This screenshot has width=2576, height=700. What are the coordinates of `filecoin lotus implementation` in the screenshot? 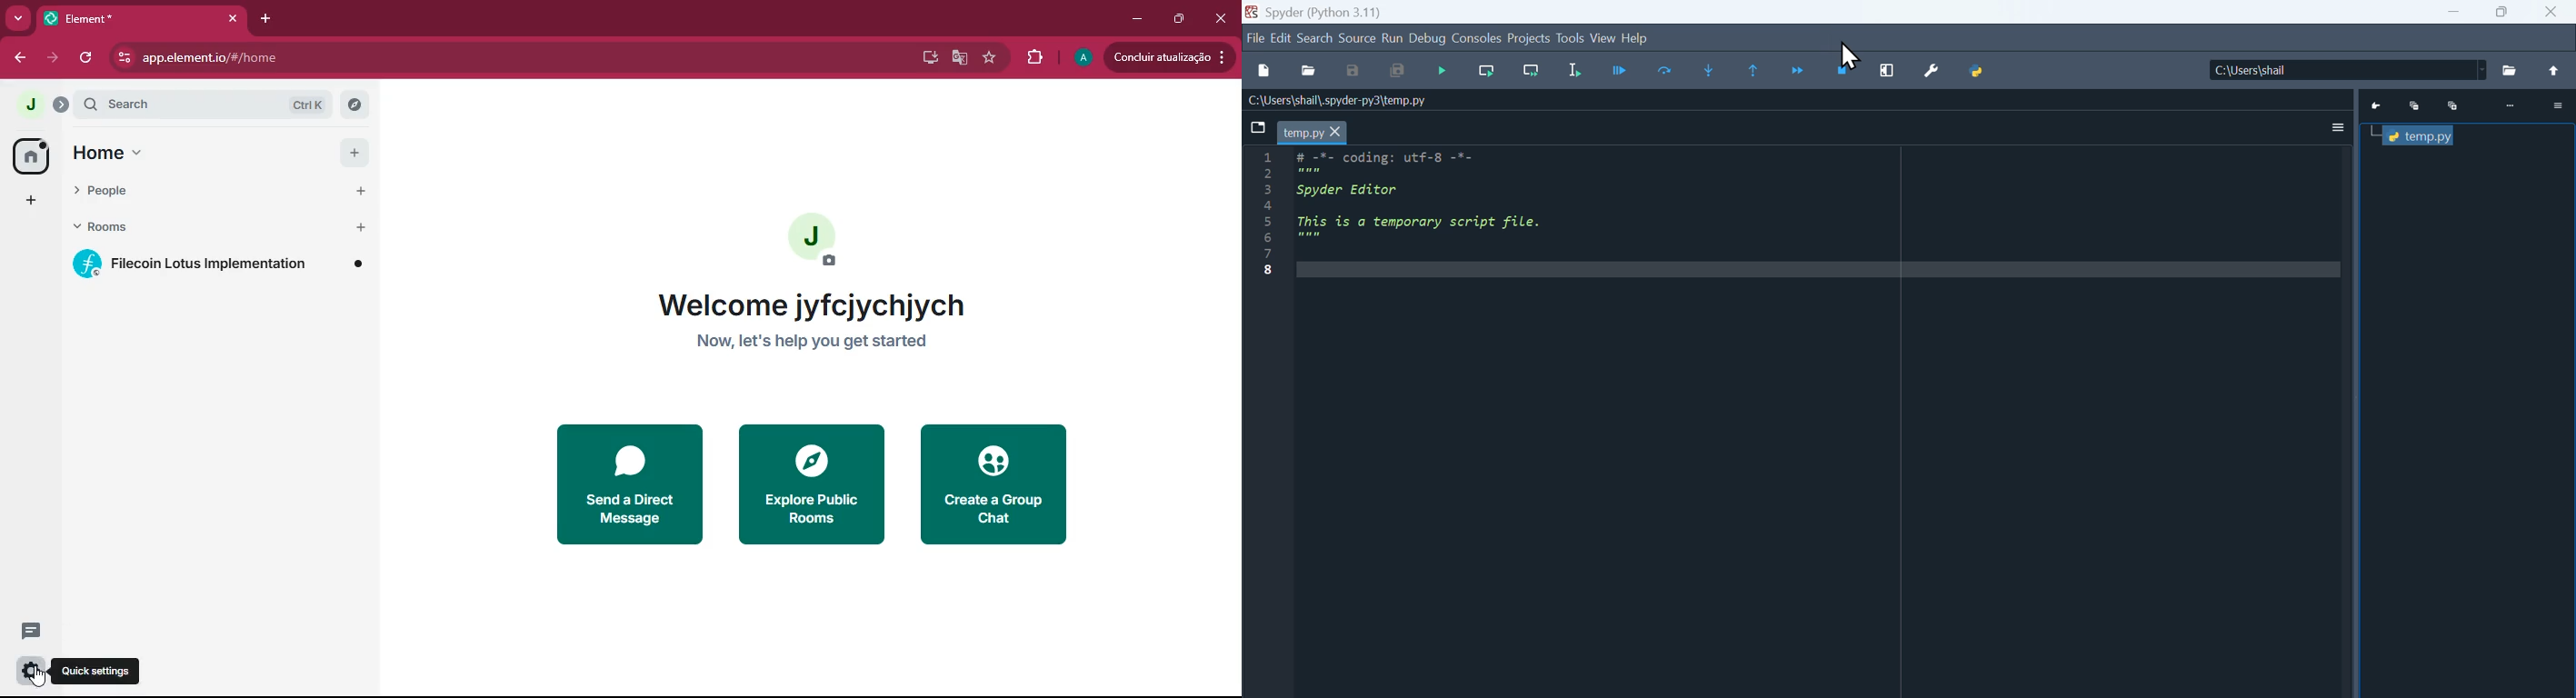 It's located at (219, 264).